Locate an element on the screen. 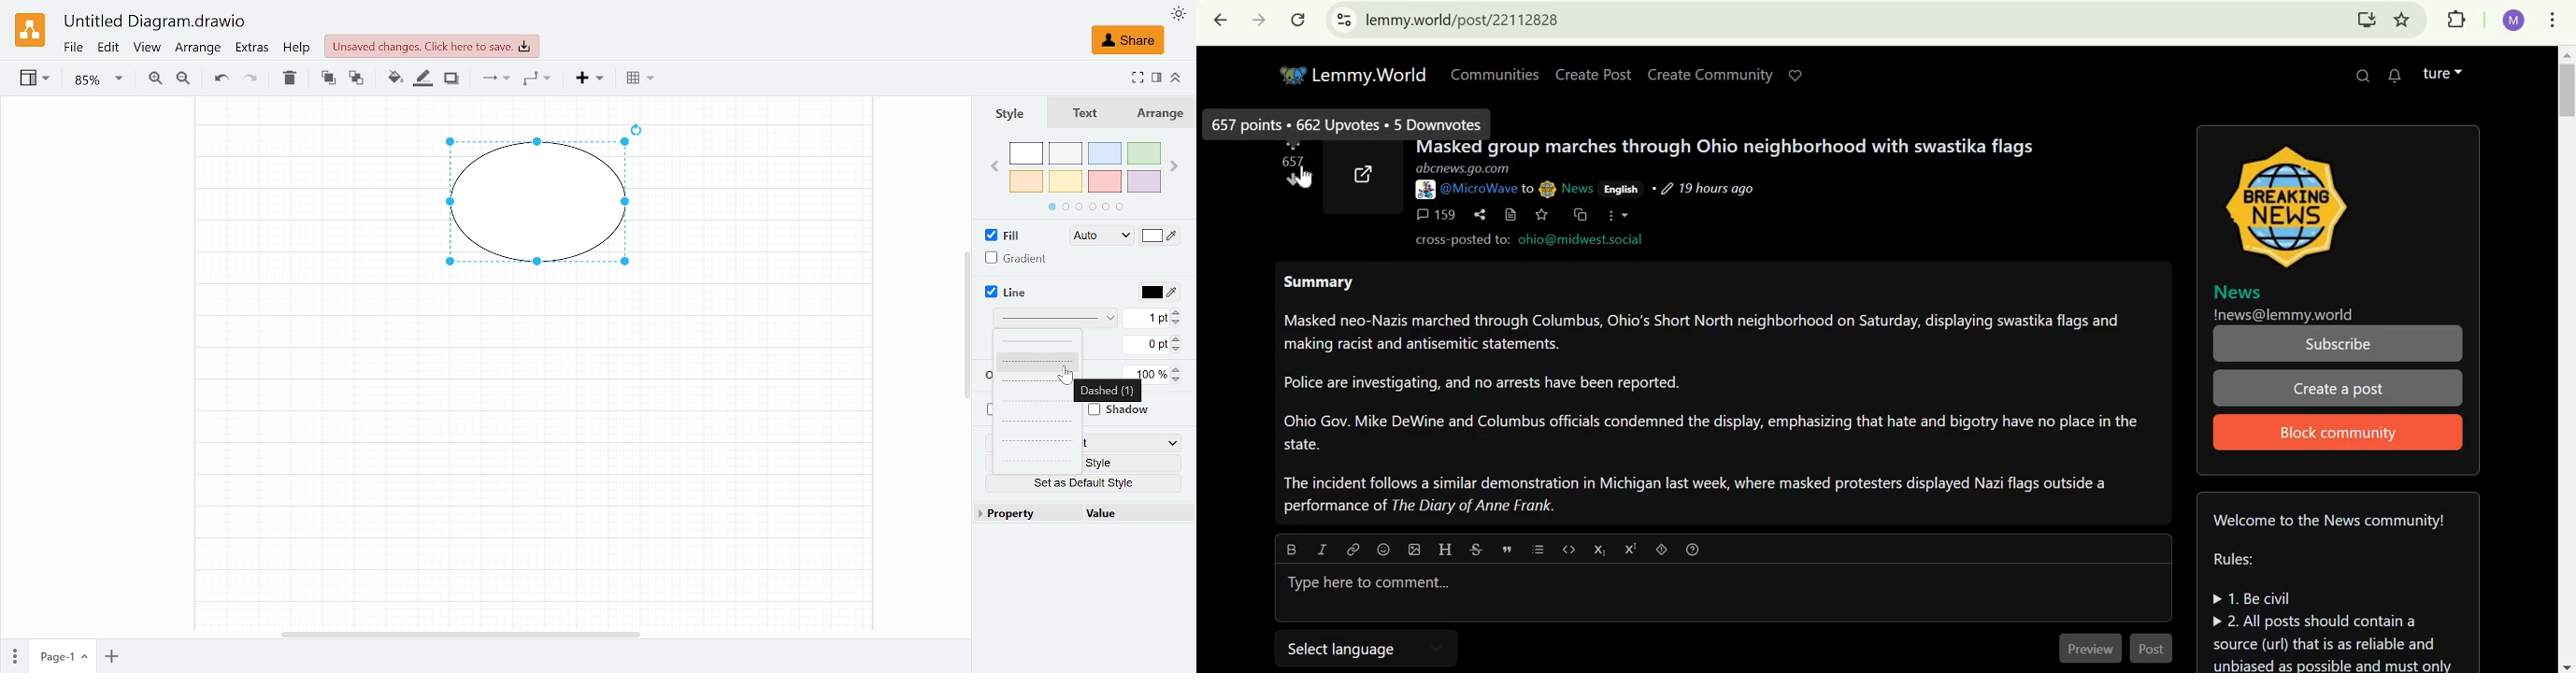 This screenshot has height=700, width=2576. abcnews.go.com is located at coordinates (1463, 169).